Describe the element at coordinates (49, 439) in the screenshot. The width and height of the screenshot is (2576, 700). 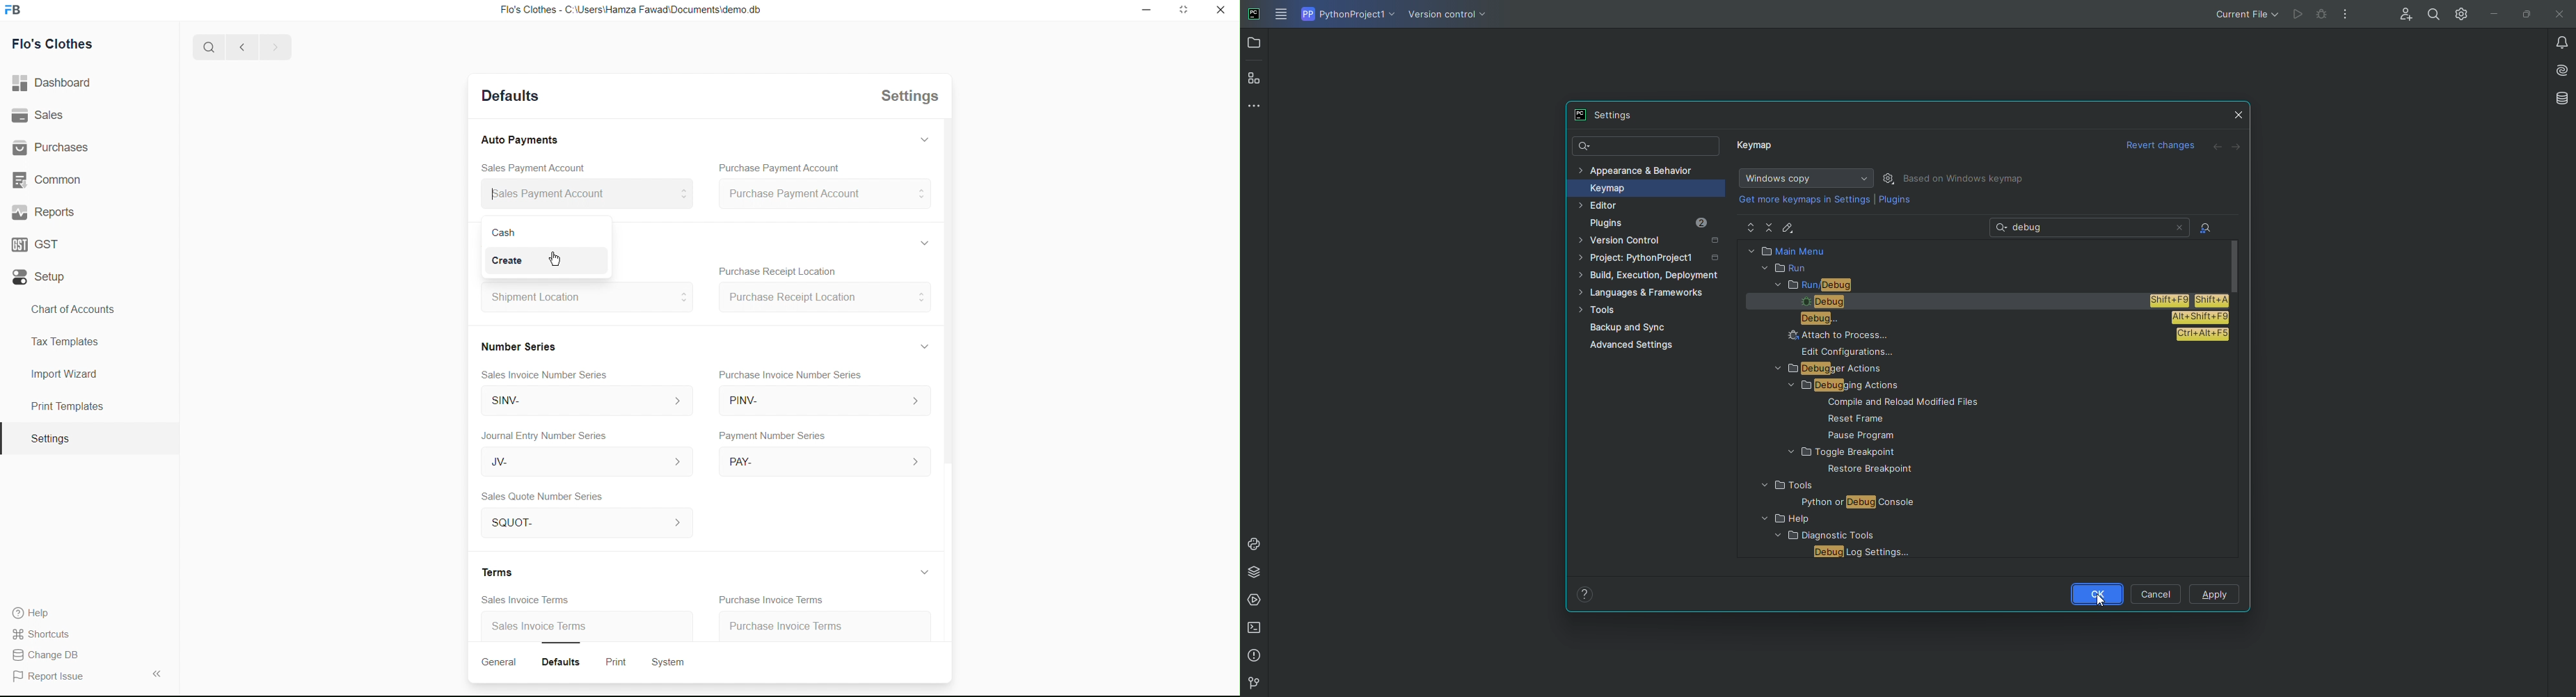
I see `Settings` at that location.